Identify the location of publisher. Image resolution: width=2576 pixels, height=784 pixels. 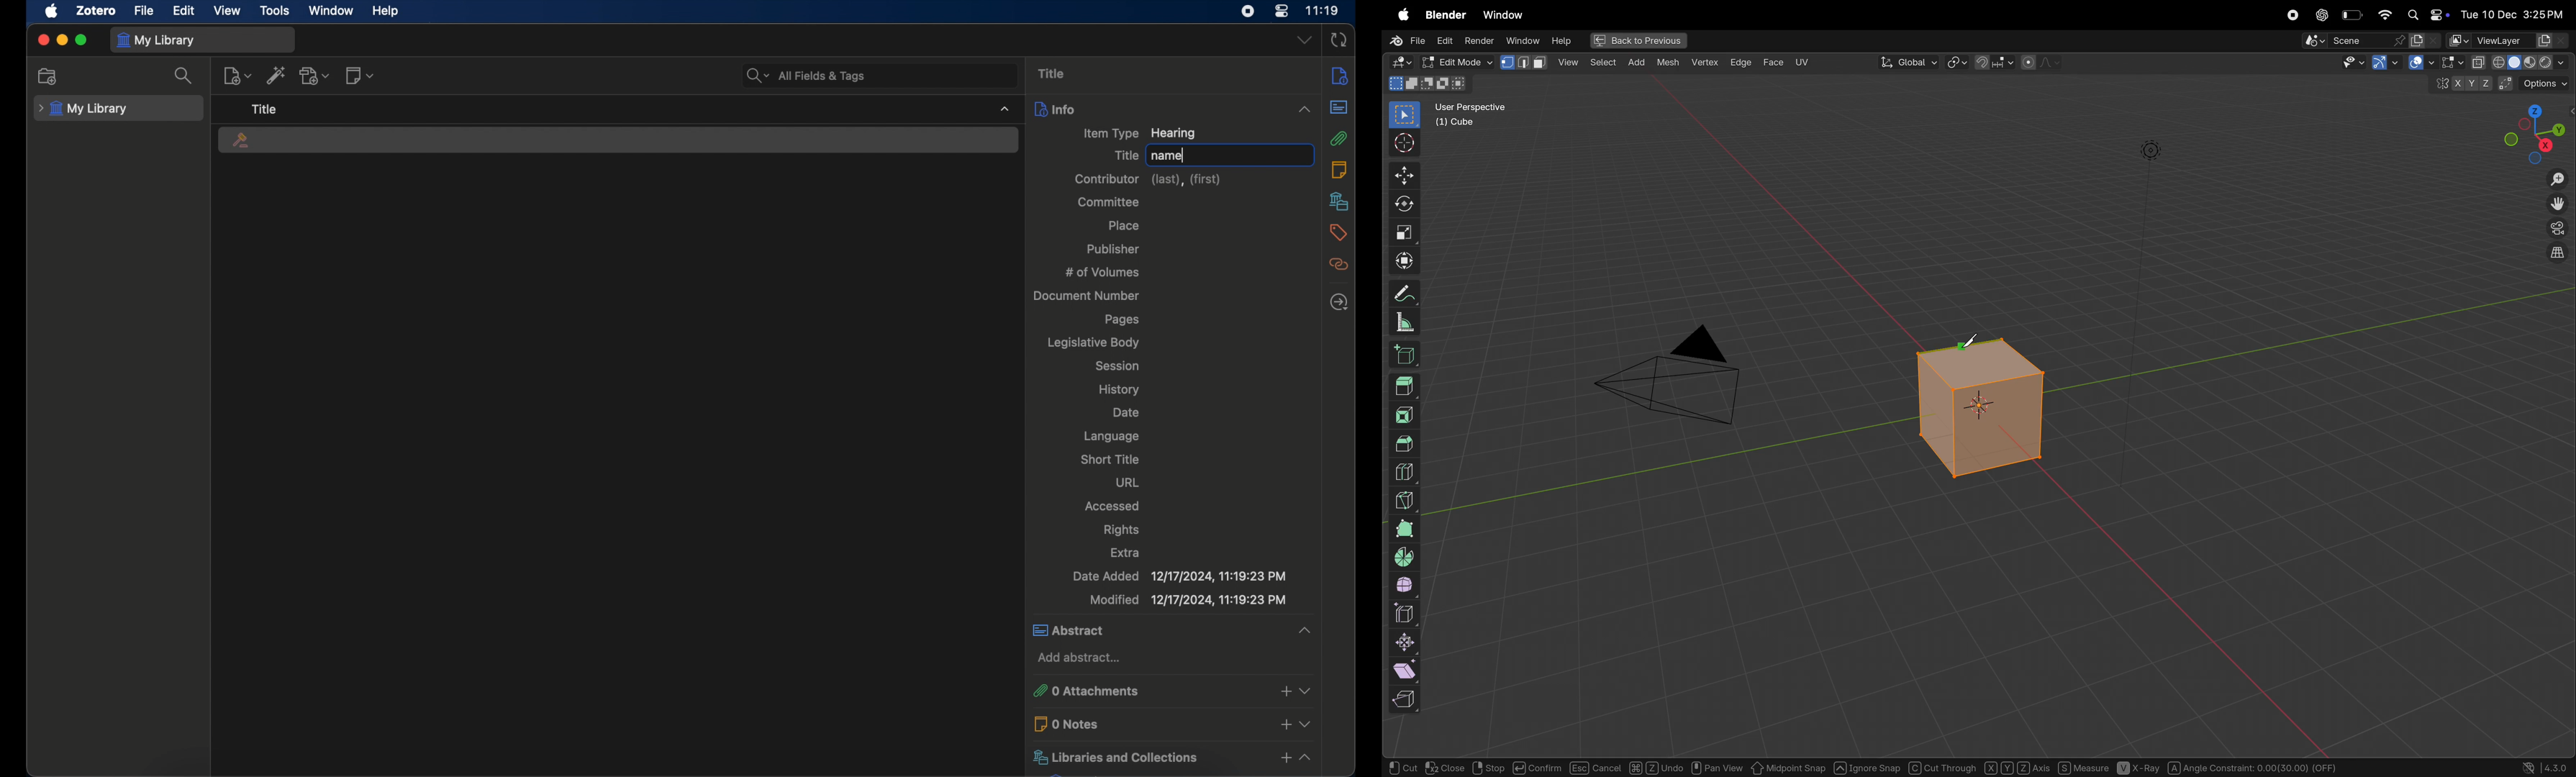
(1115, 250).